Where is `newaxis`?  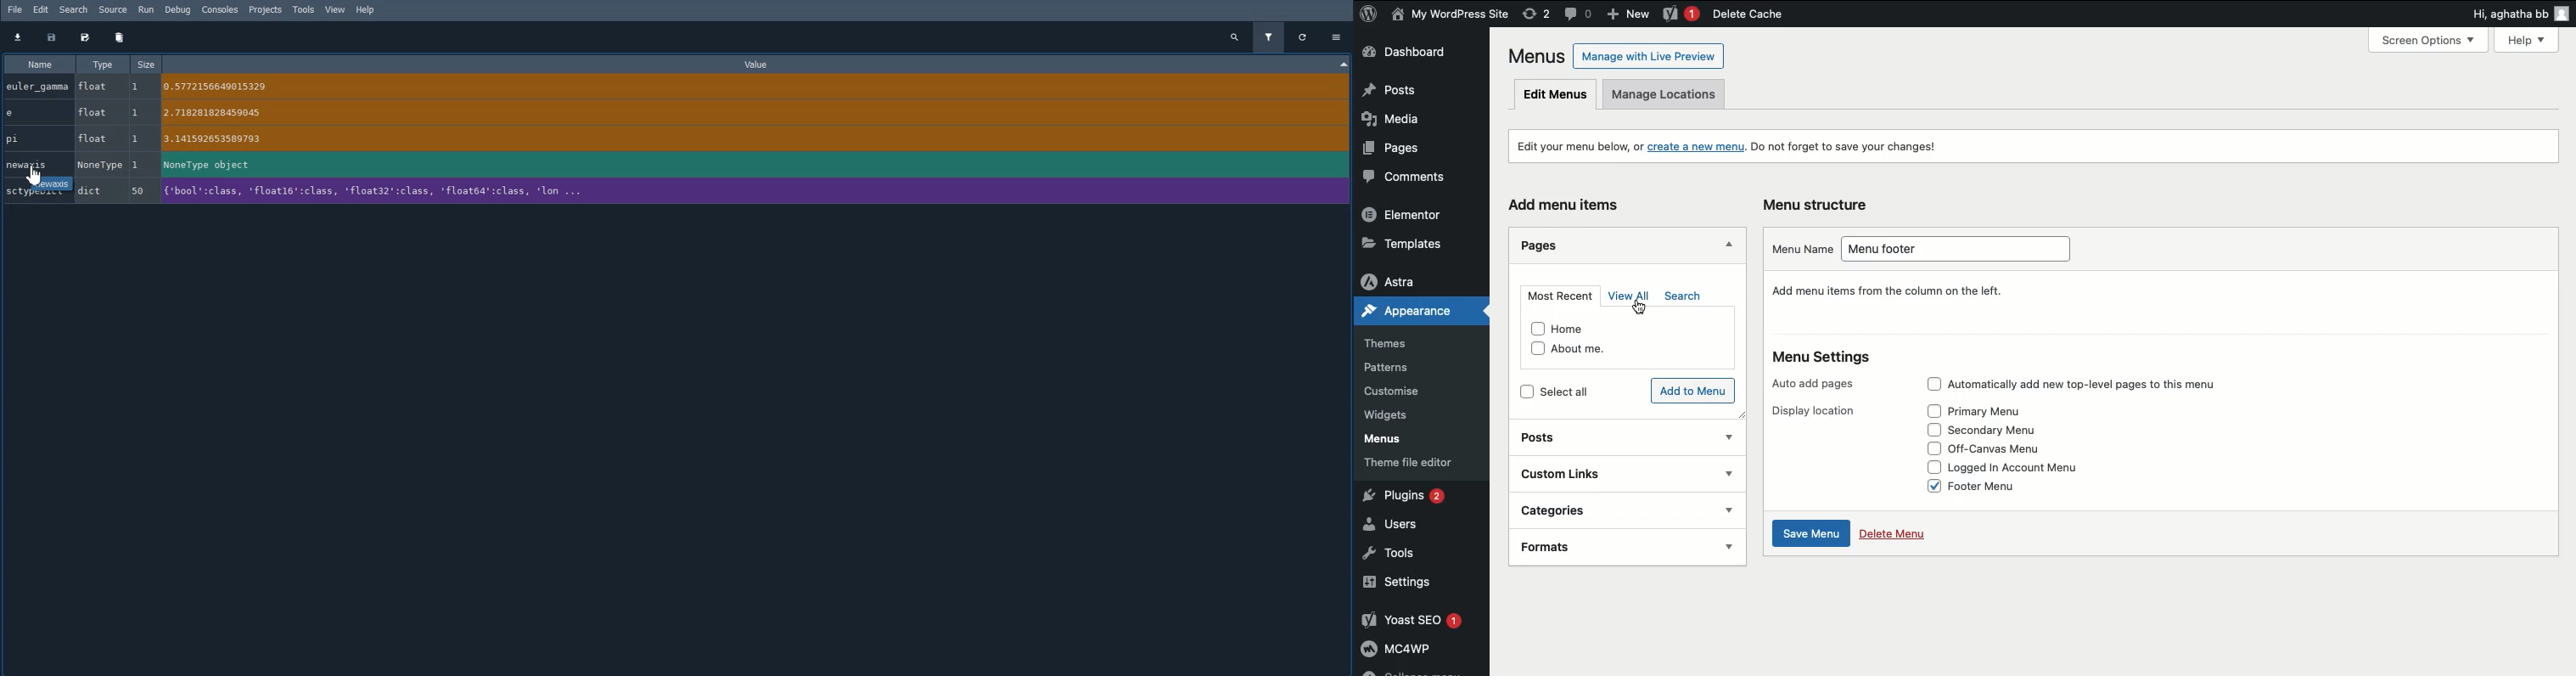
newaxis is located at coordinates (677, 164).